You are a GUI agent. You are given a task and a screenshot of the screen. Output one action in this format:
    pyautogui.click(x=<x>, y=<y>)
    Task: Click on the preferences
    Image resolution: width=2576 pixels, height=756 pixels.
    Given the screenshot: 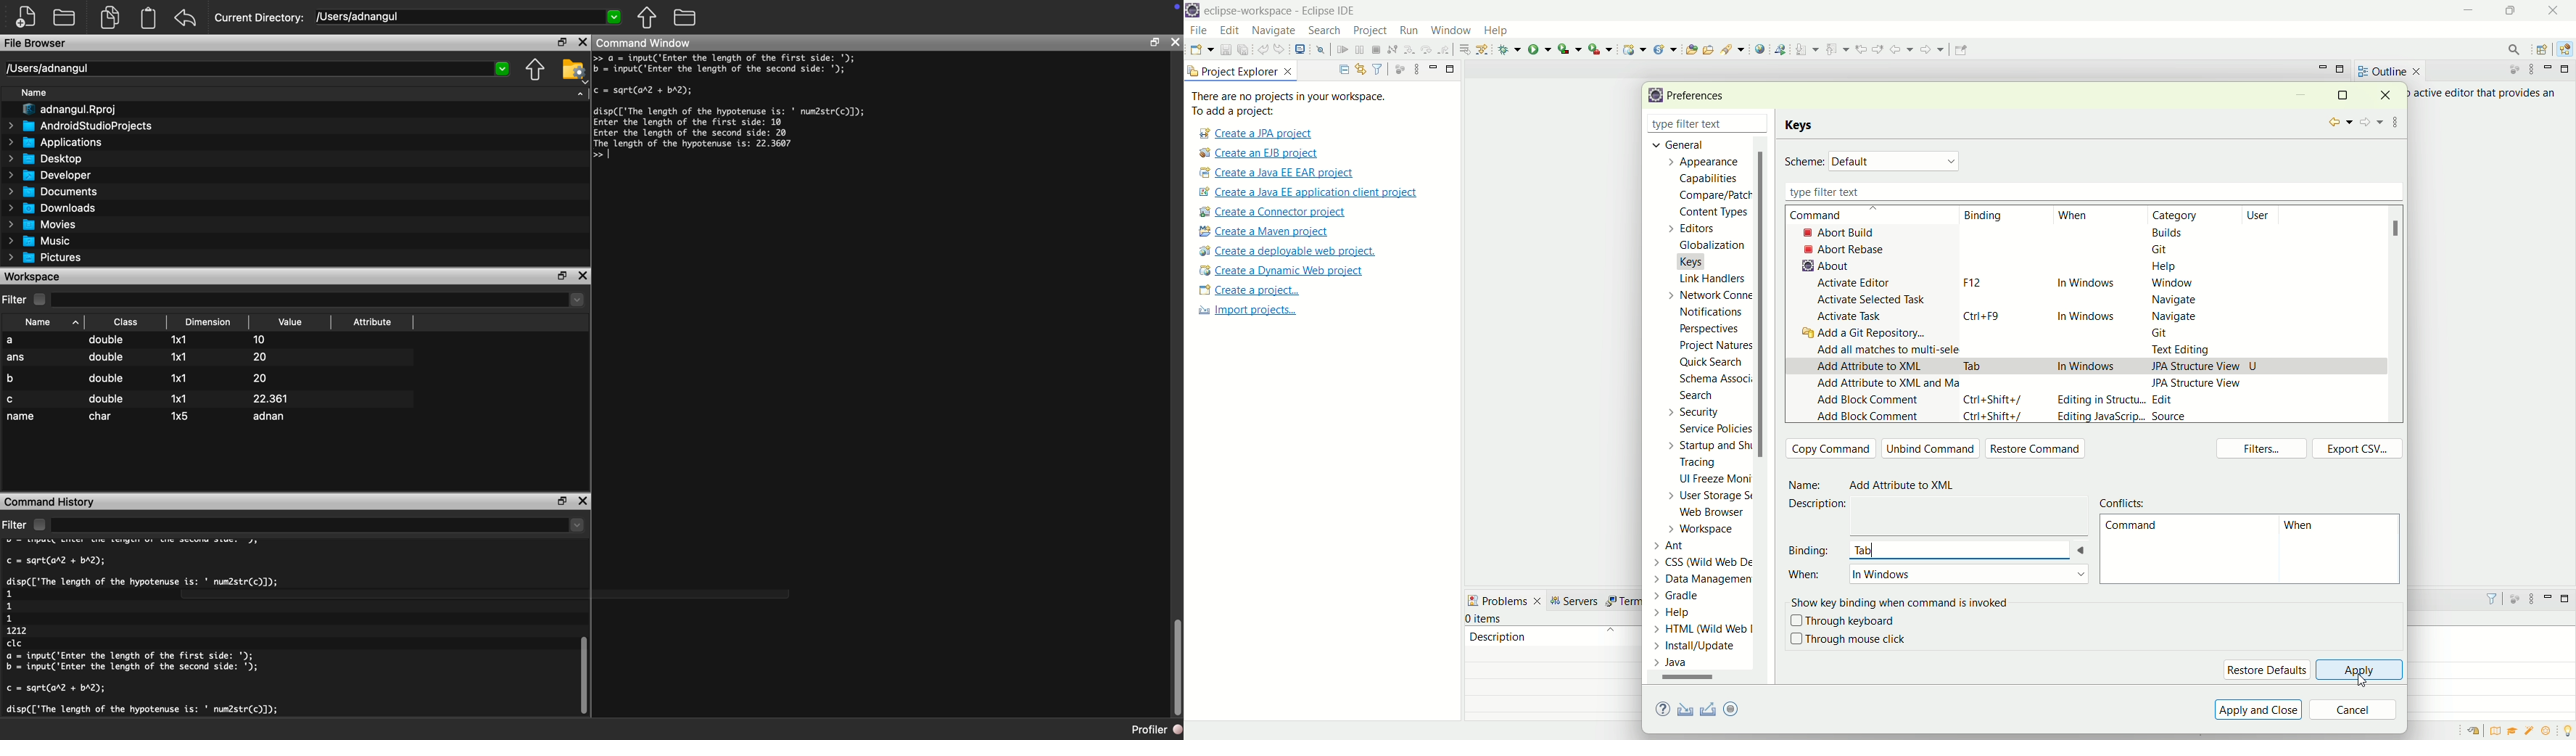 What is the action you would take?
    pyautogui.click(x=1701, y=96)
    